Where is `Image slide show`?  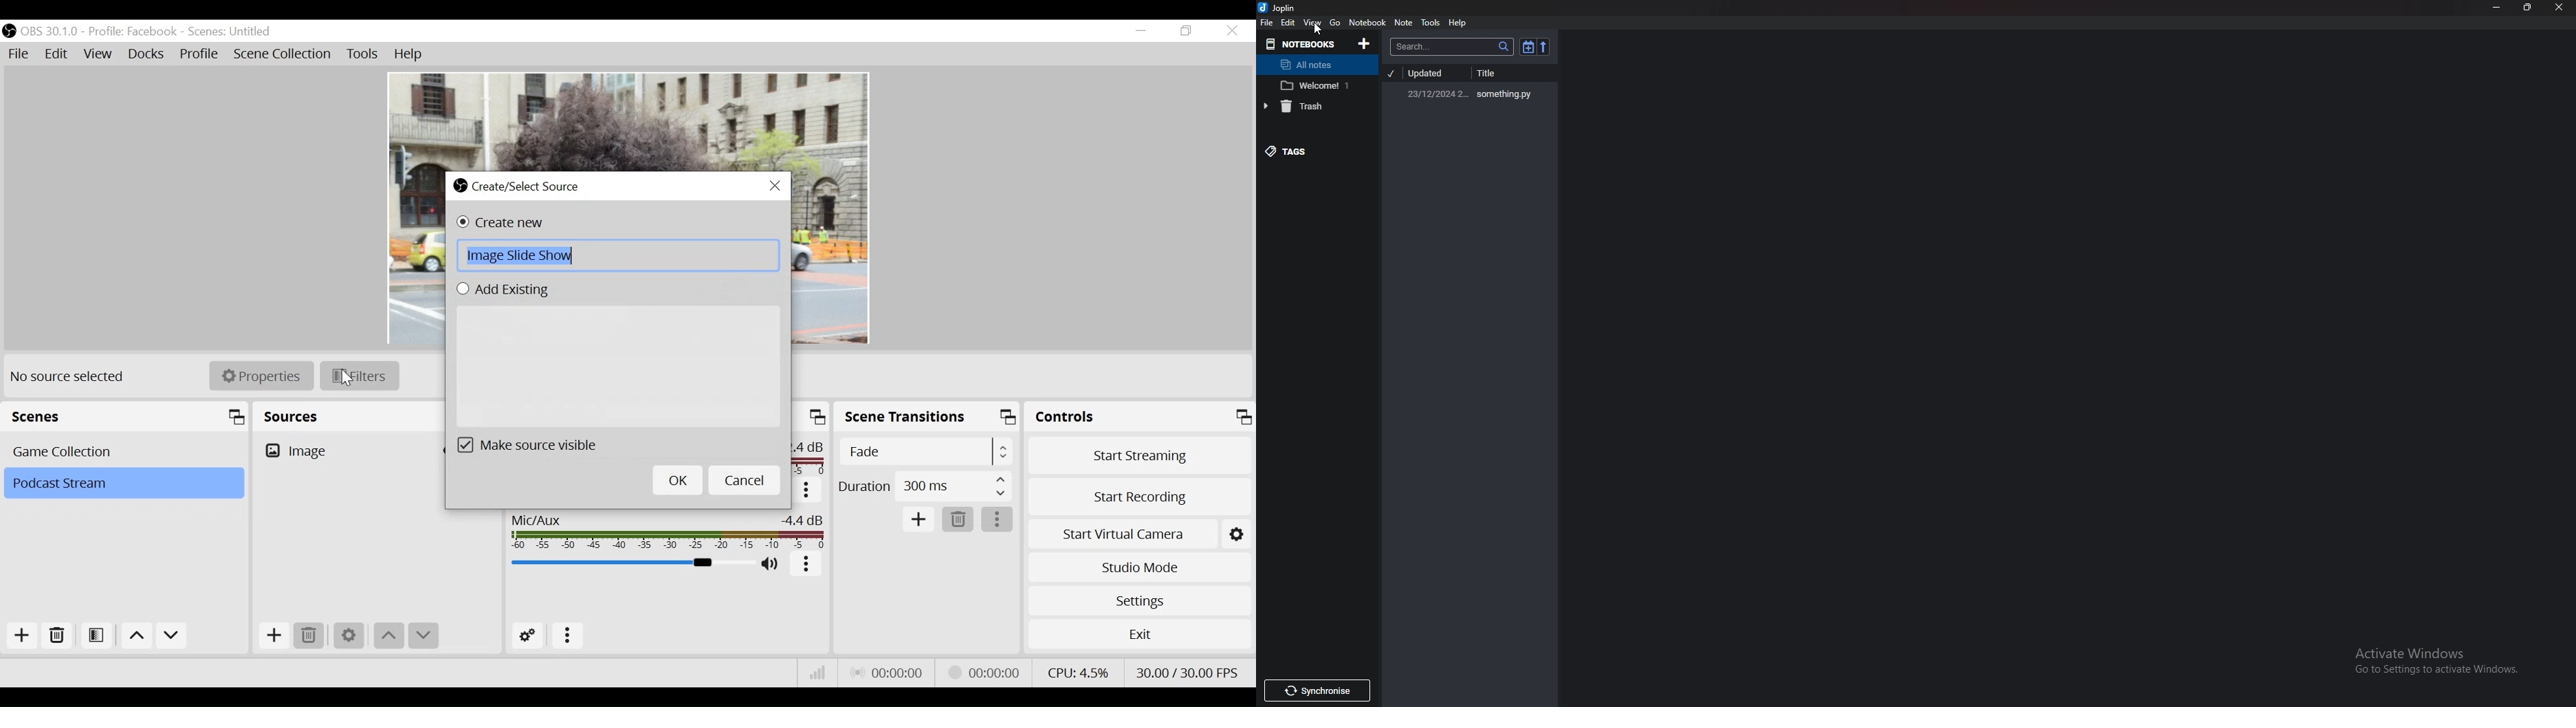 Image slide show is located at coordinates (618, 255).